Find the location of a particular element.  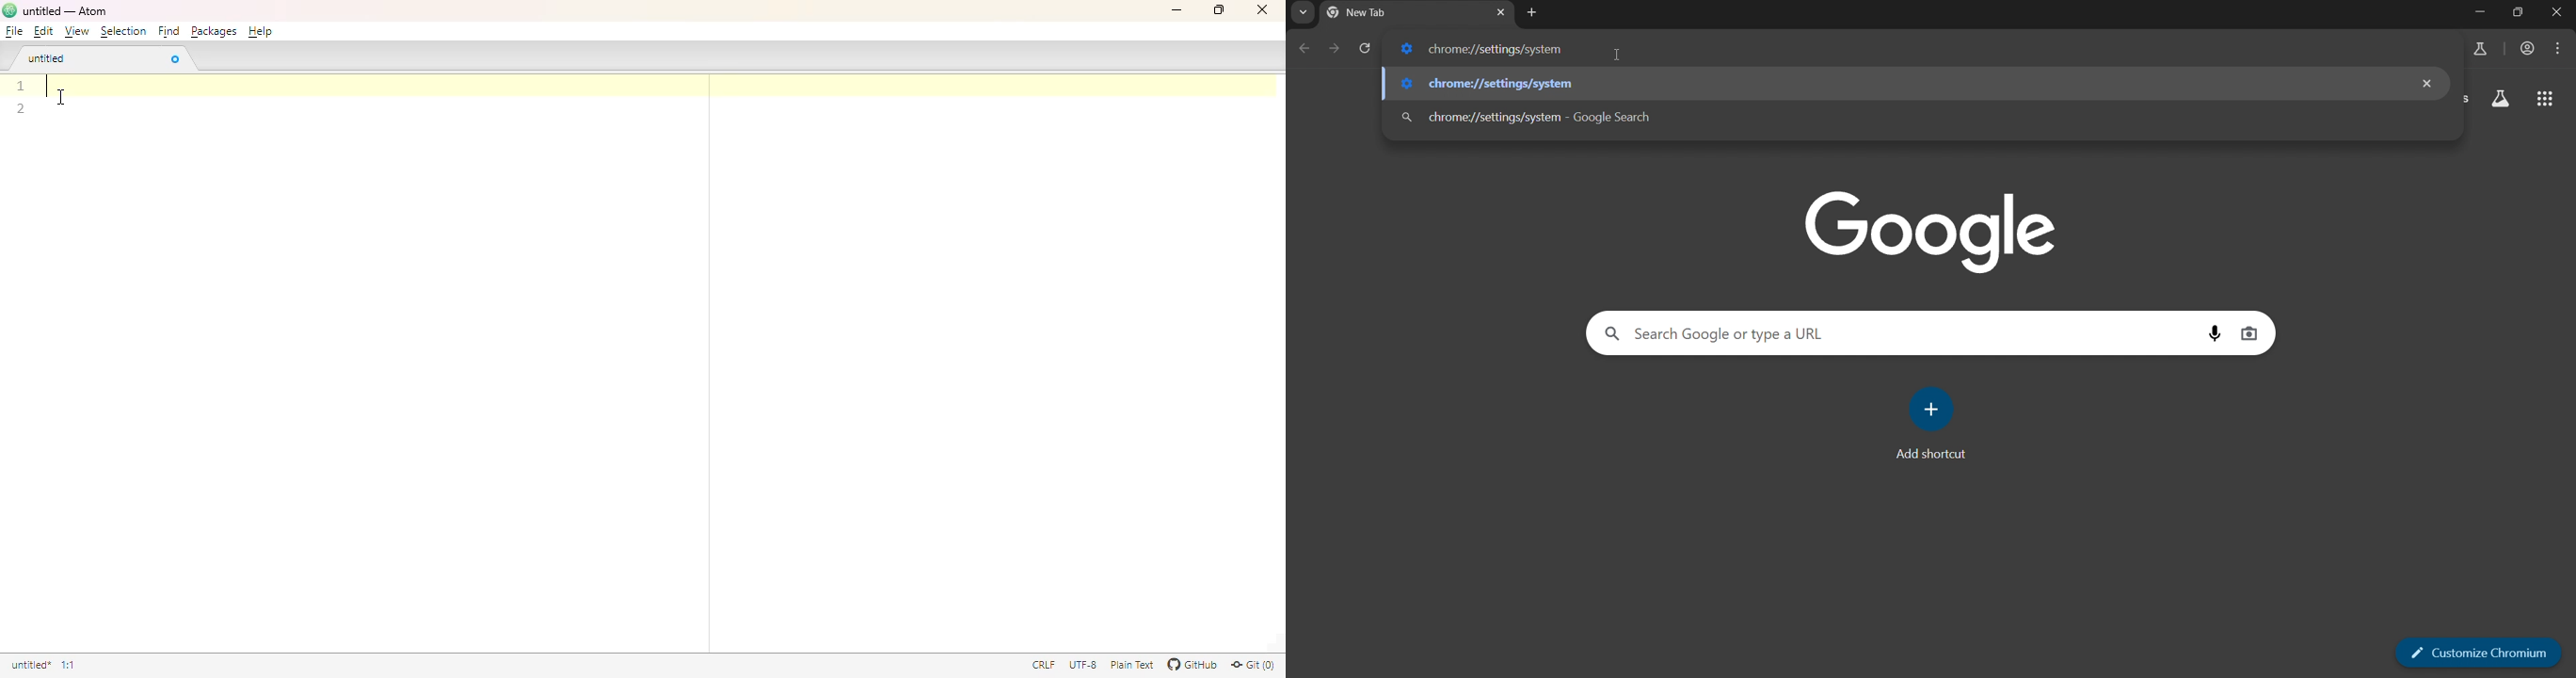

file is located at coordinates (15, 31).